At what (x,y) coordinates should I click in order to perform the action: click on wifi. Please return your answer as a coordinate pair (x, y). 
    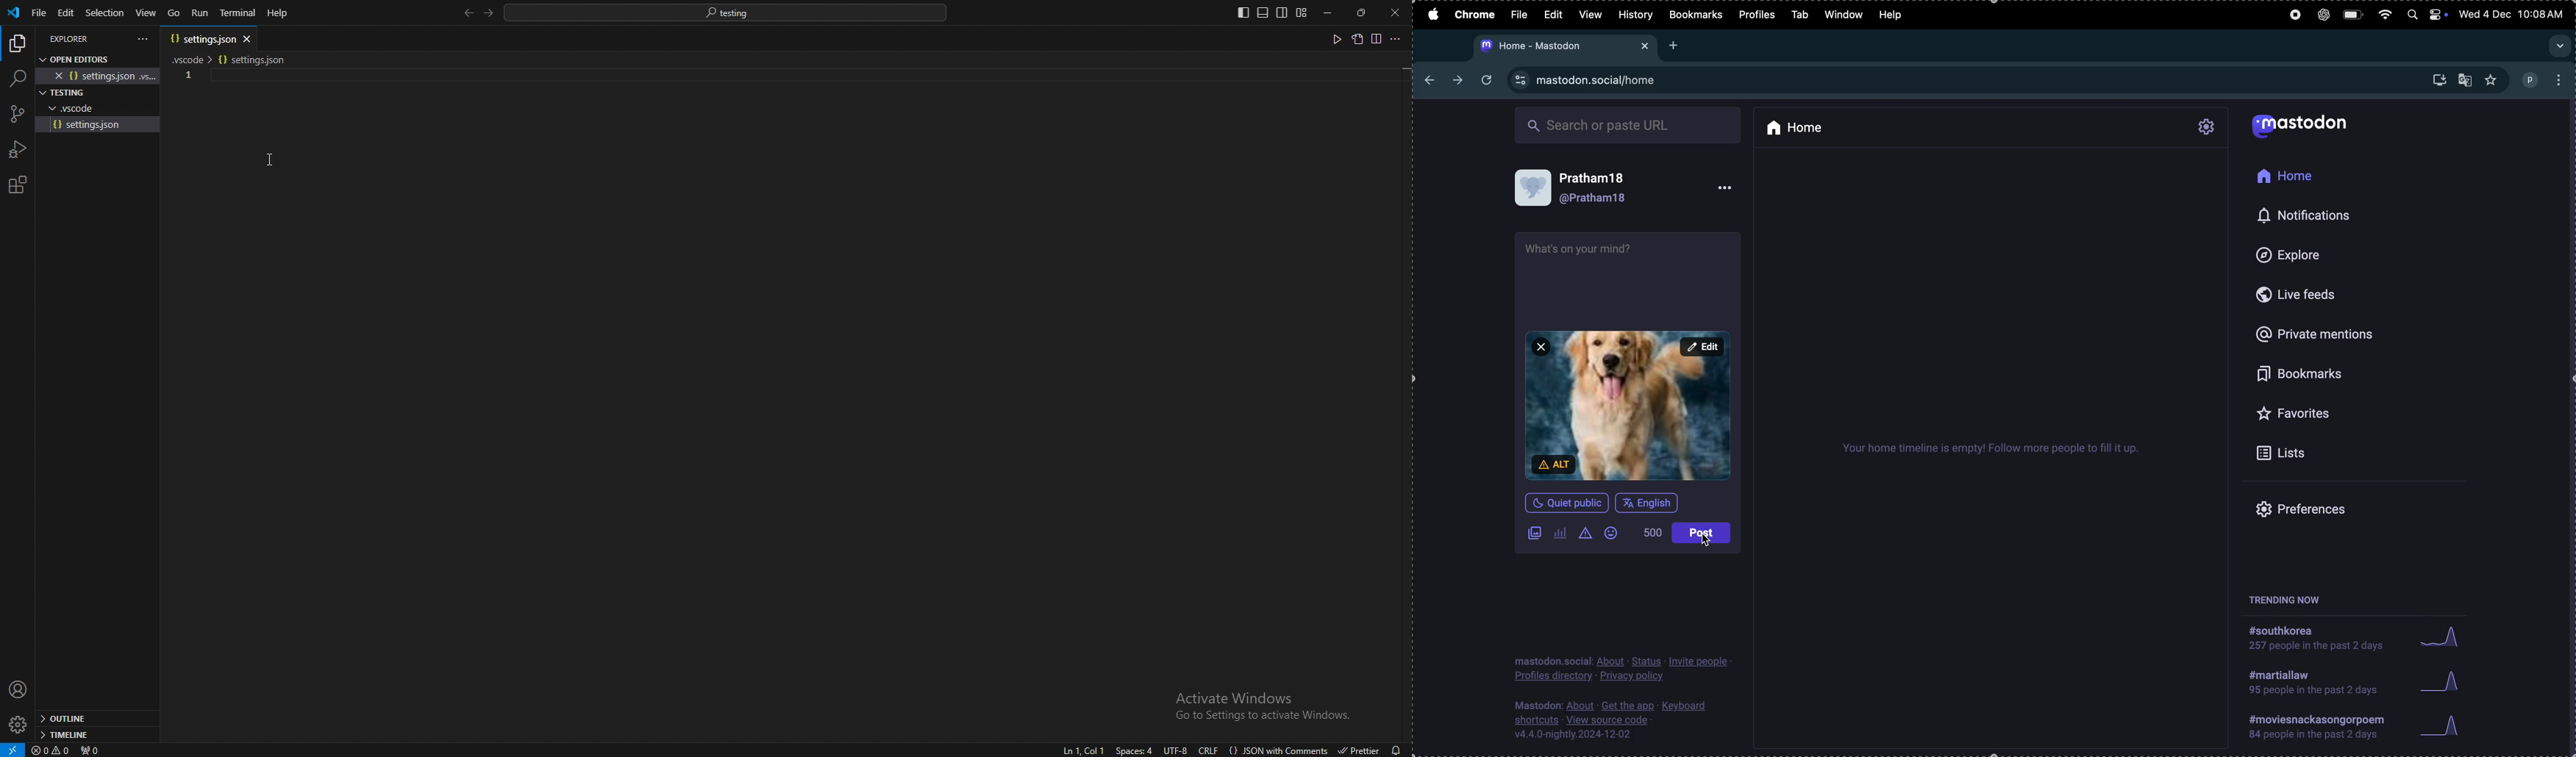
    Looking at the image, I should click on (2384, 14).